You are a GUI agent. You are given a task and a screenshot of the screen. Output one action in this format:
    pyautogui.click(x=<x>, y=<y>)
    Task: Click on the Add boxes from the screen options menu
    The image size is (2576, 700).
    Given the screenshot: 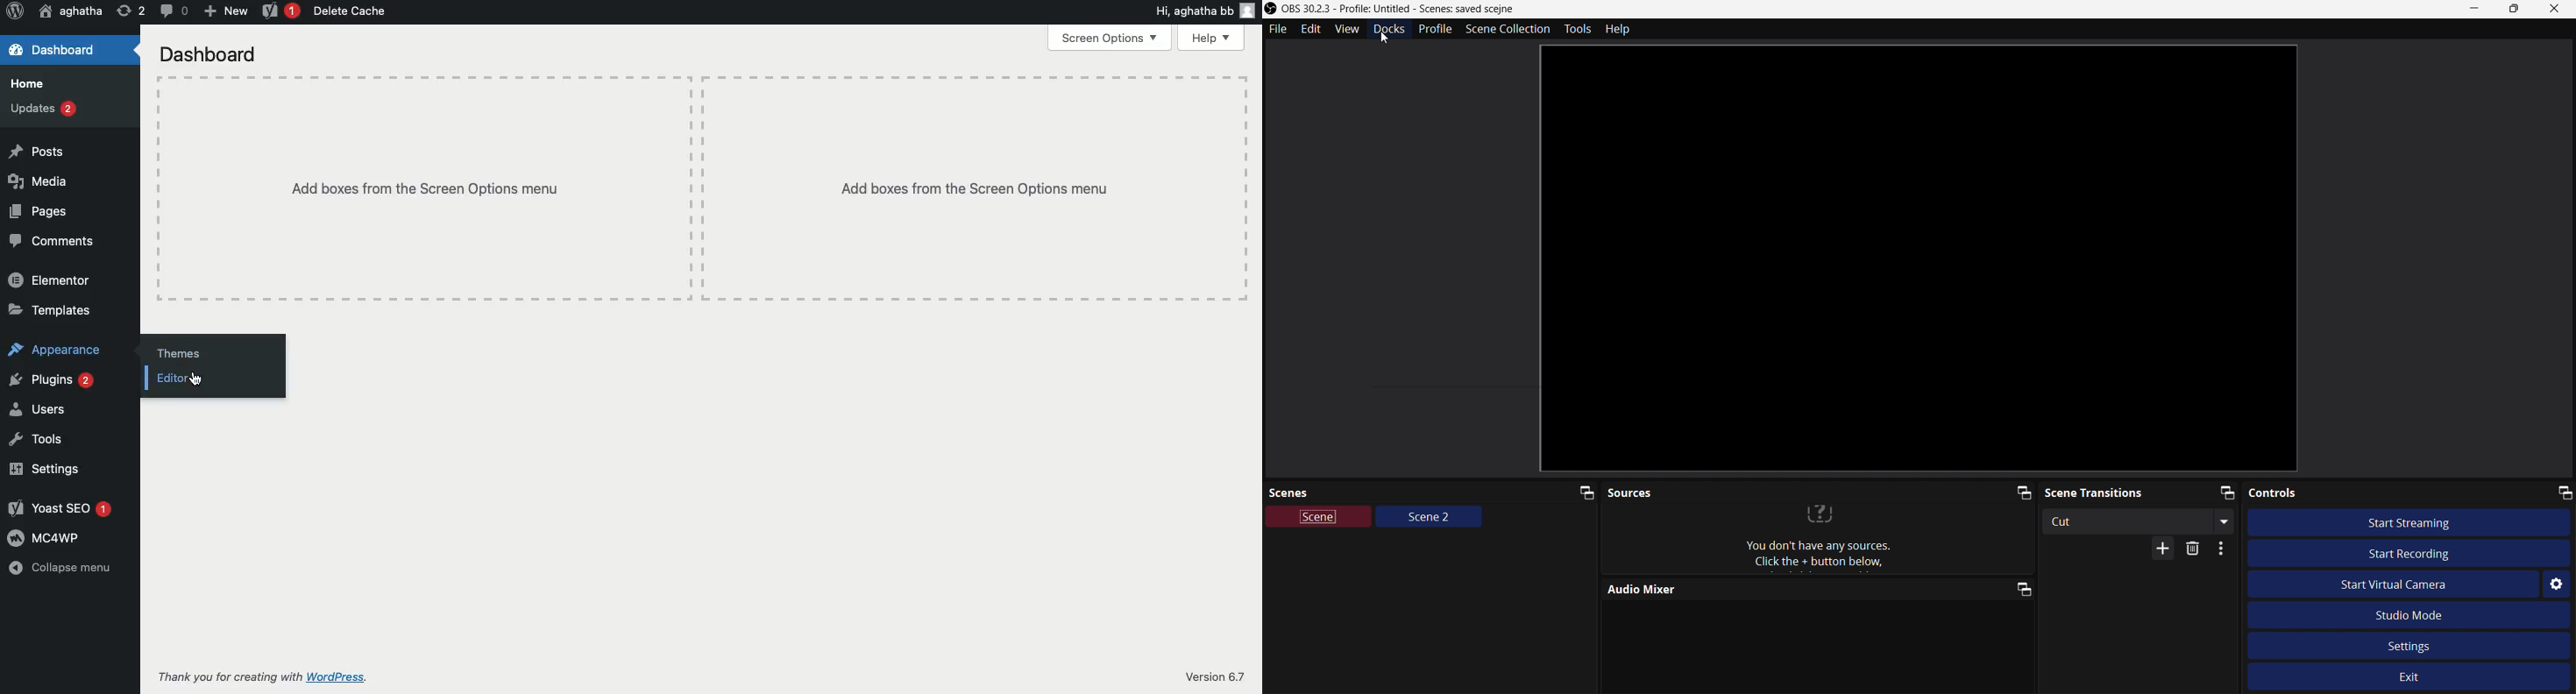 What is the action you would take?
    pyautogui.click(x=423, y=188)
    